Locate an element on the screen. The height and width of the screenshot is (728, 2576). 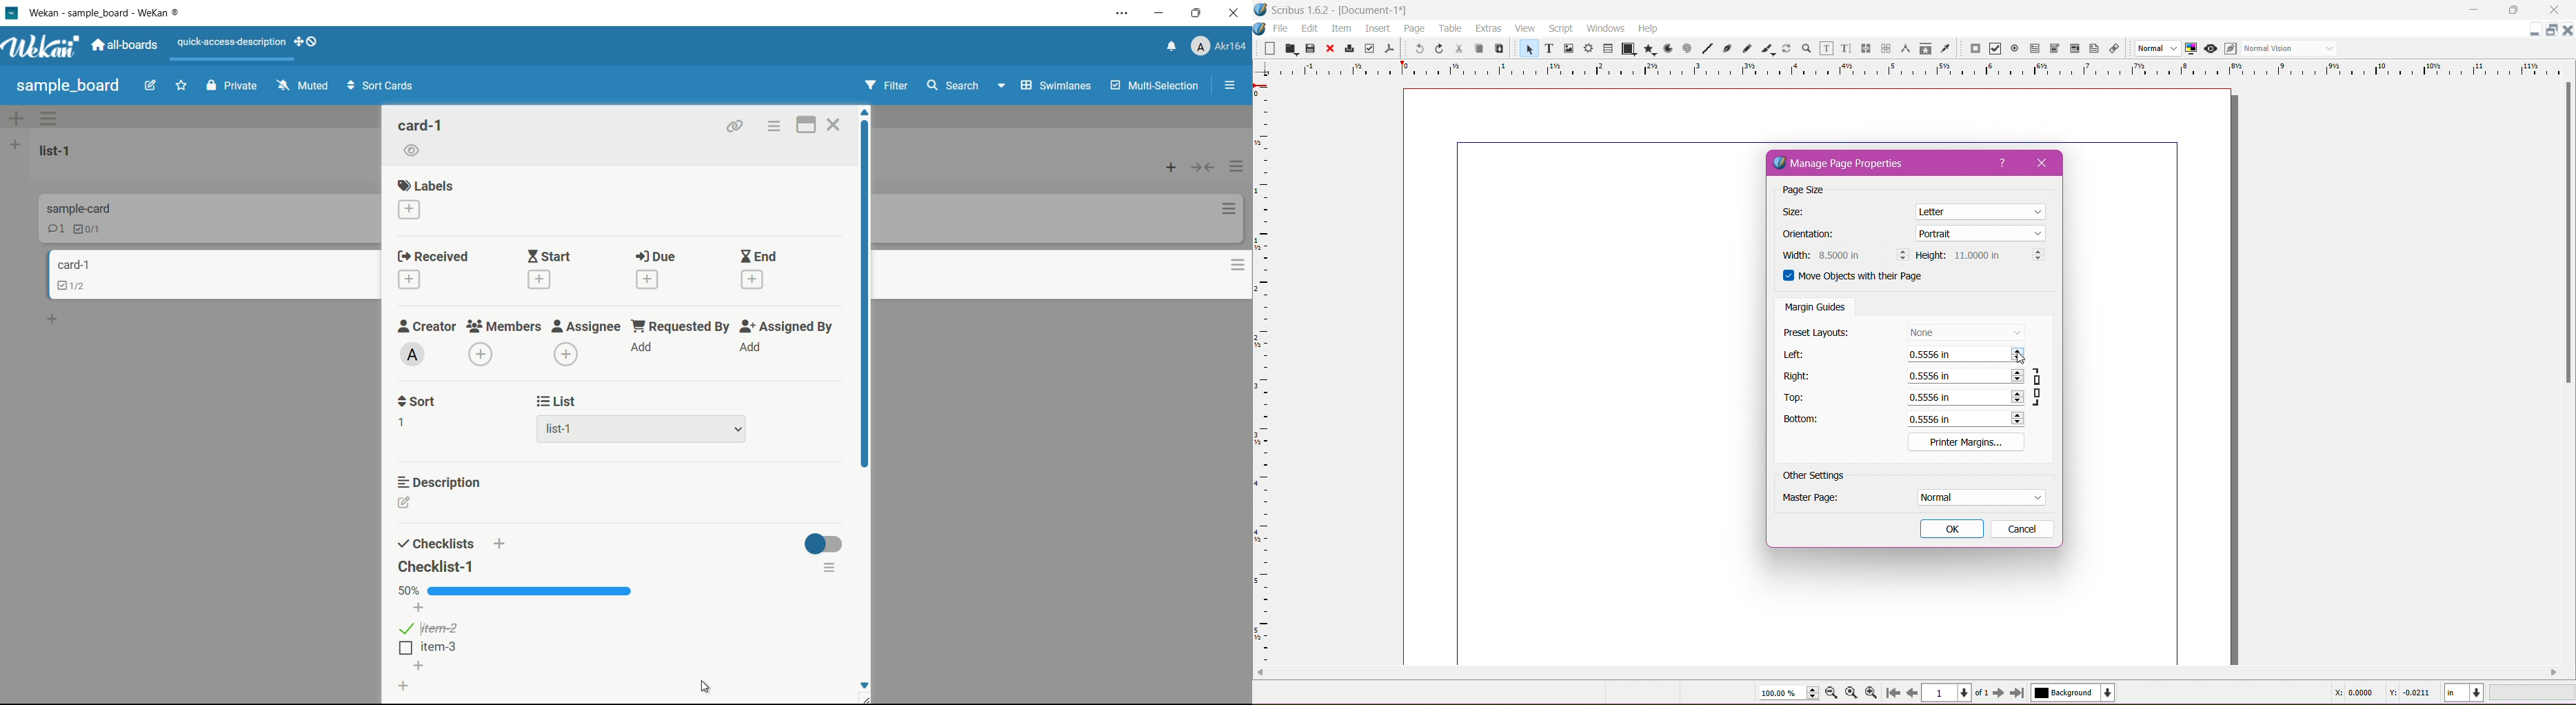
Close Document is located at coordinates (2568, 30).